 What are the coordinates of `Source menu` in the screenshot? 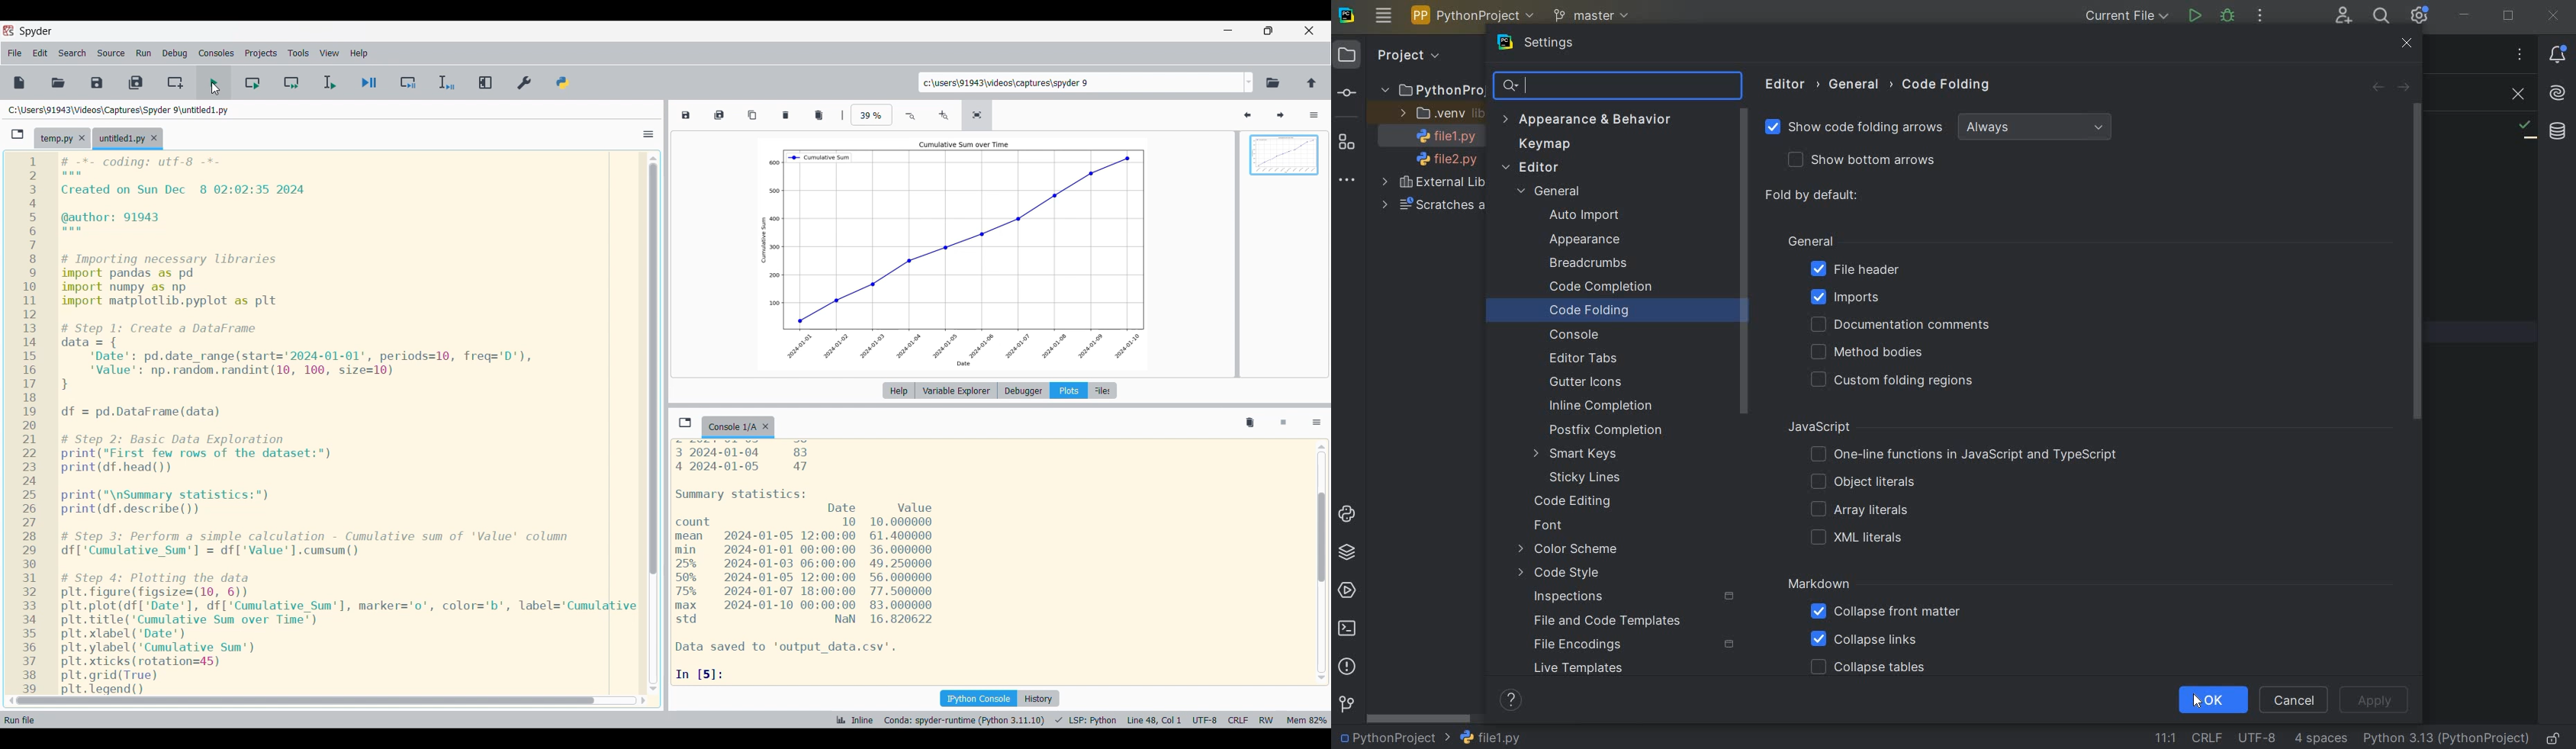 It's located at (111, 53).